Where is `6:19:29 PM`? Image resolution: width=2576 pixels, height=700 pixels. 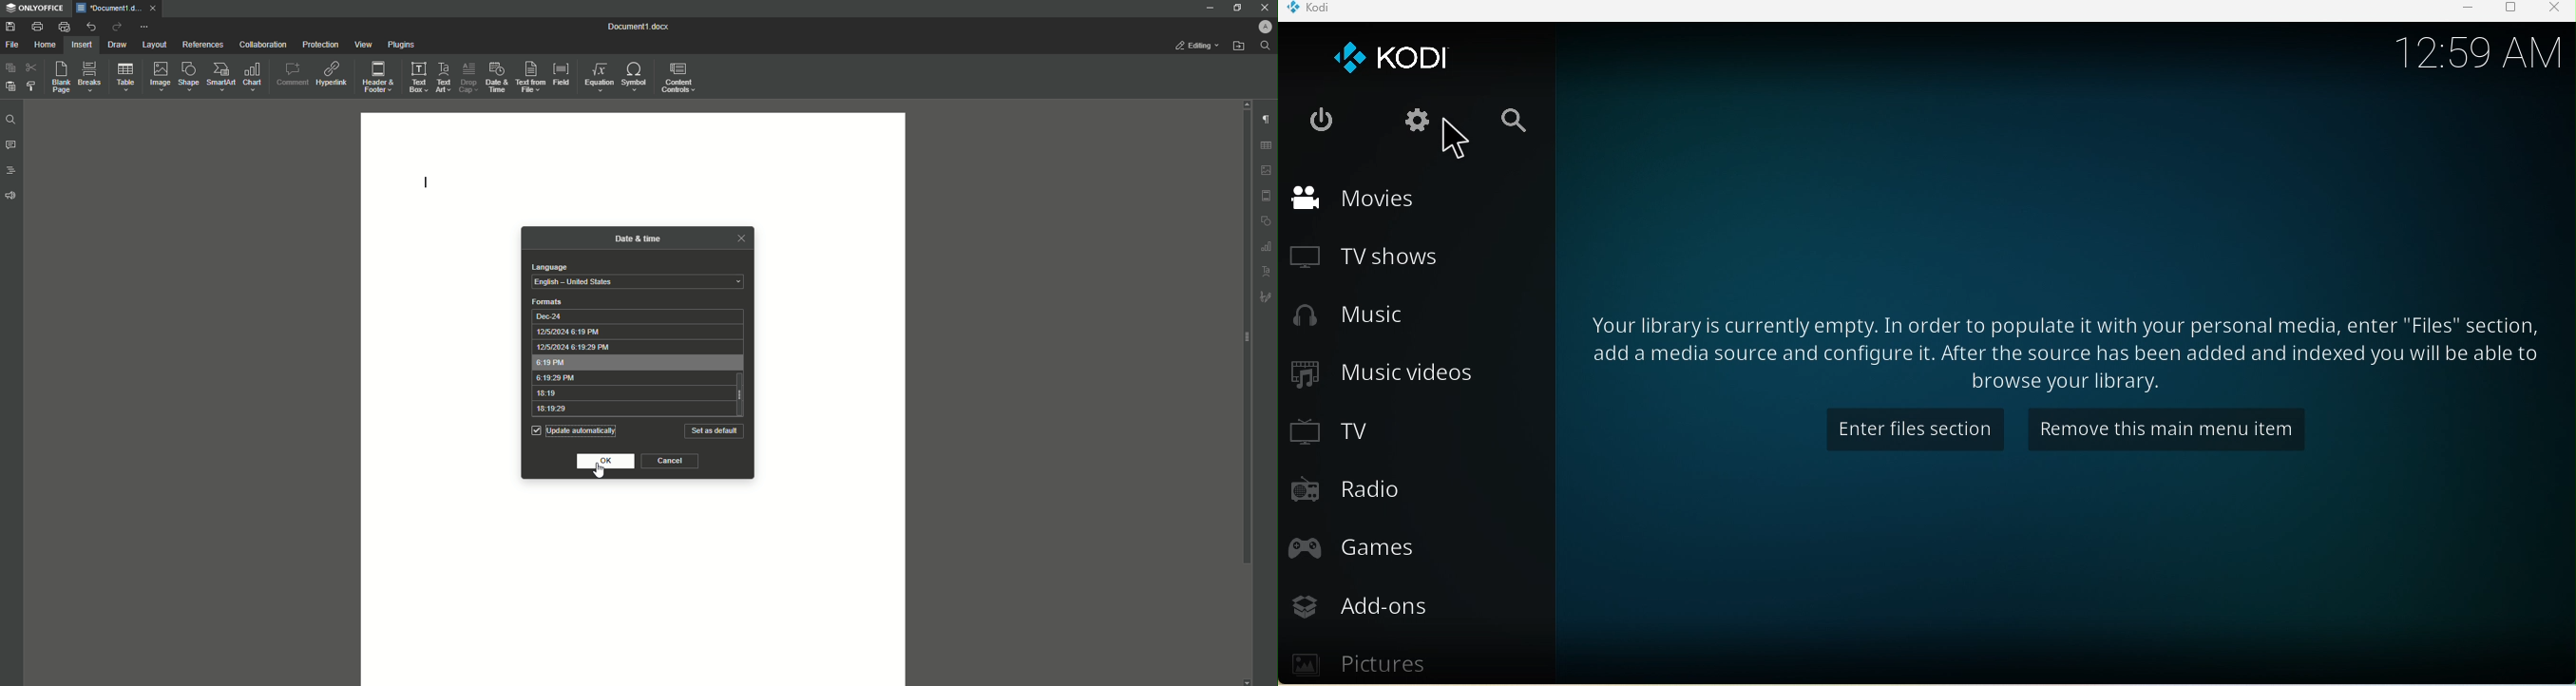 6:19:29 PM is located at coordinates (631, 378).